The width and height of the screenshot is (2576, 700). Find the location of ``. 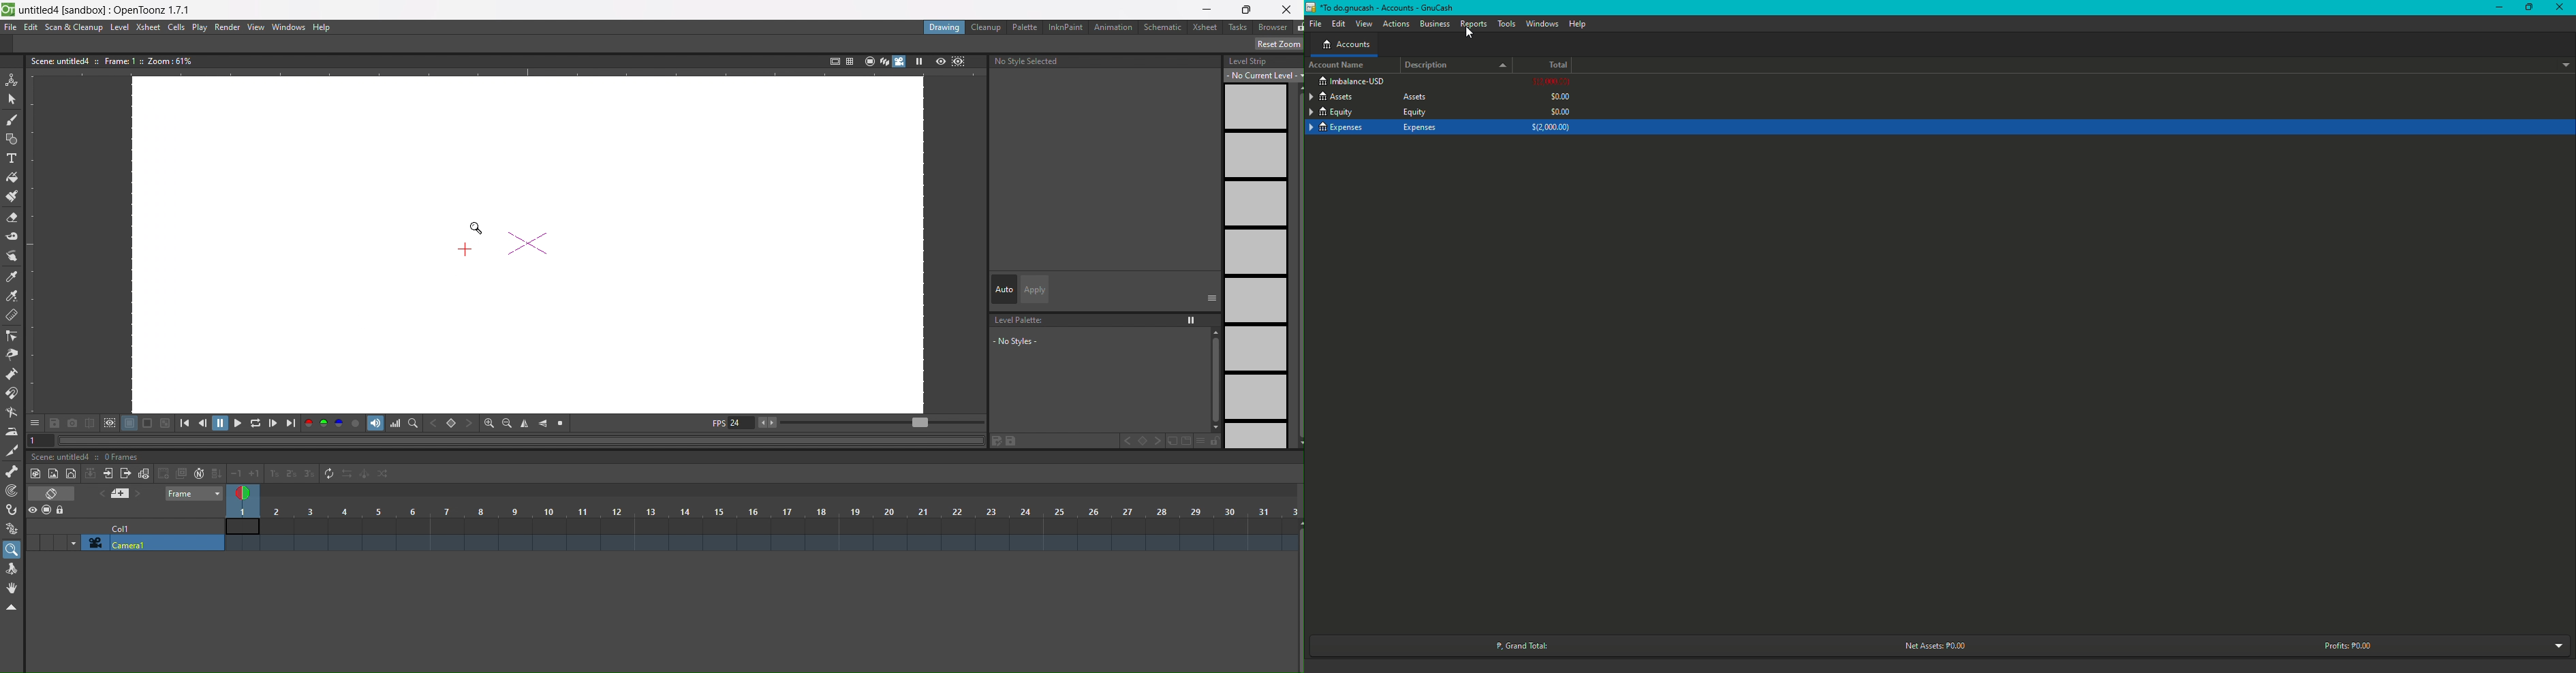

 is located at coordinates (356, 422).